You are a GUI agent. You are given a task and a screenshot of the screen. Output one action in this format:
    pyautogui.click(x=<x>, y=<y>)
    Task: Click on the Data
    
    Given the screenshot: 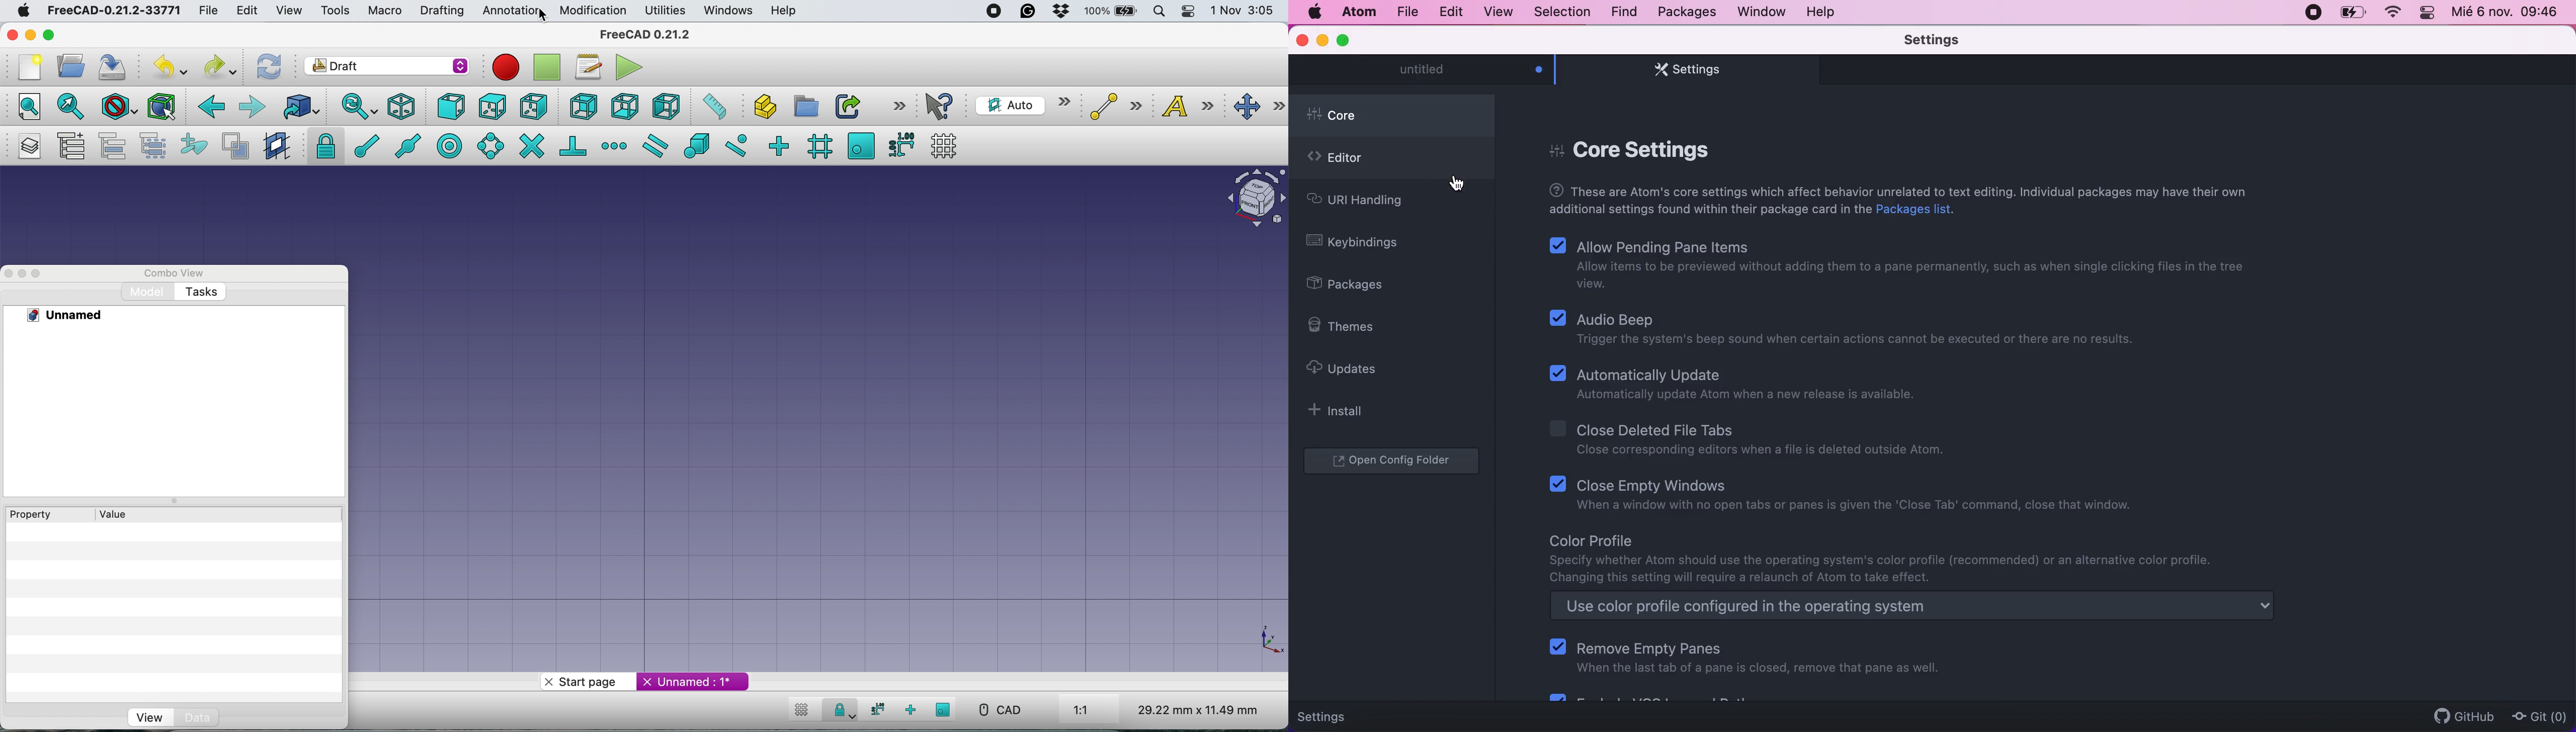 What is the action you would take?
    pyautogui.click(x=197, y=717)
    